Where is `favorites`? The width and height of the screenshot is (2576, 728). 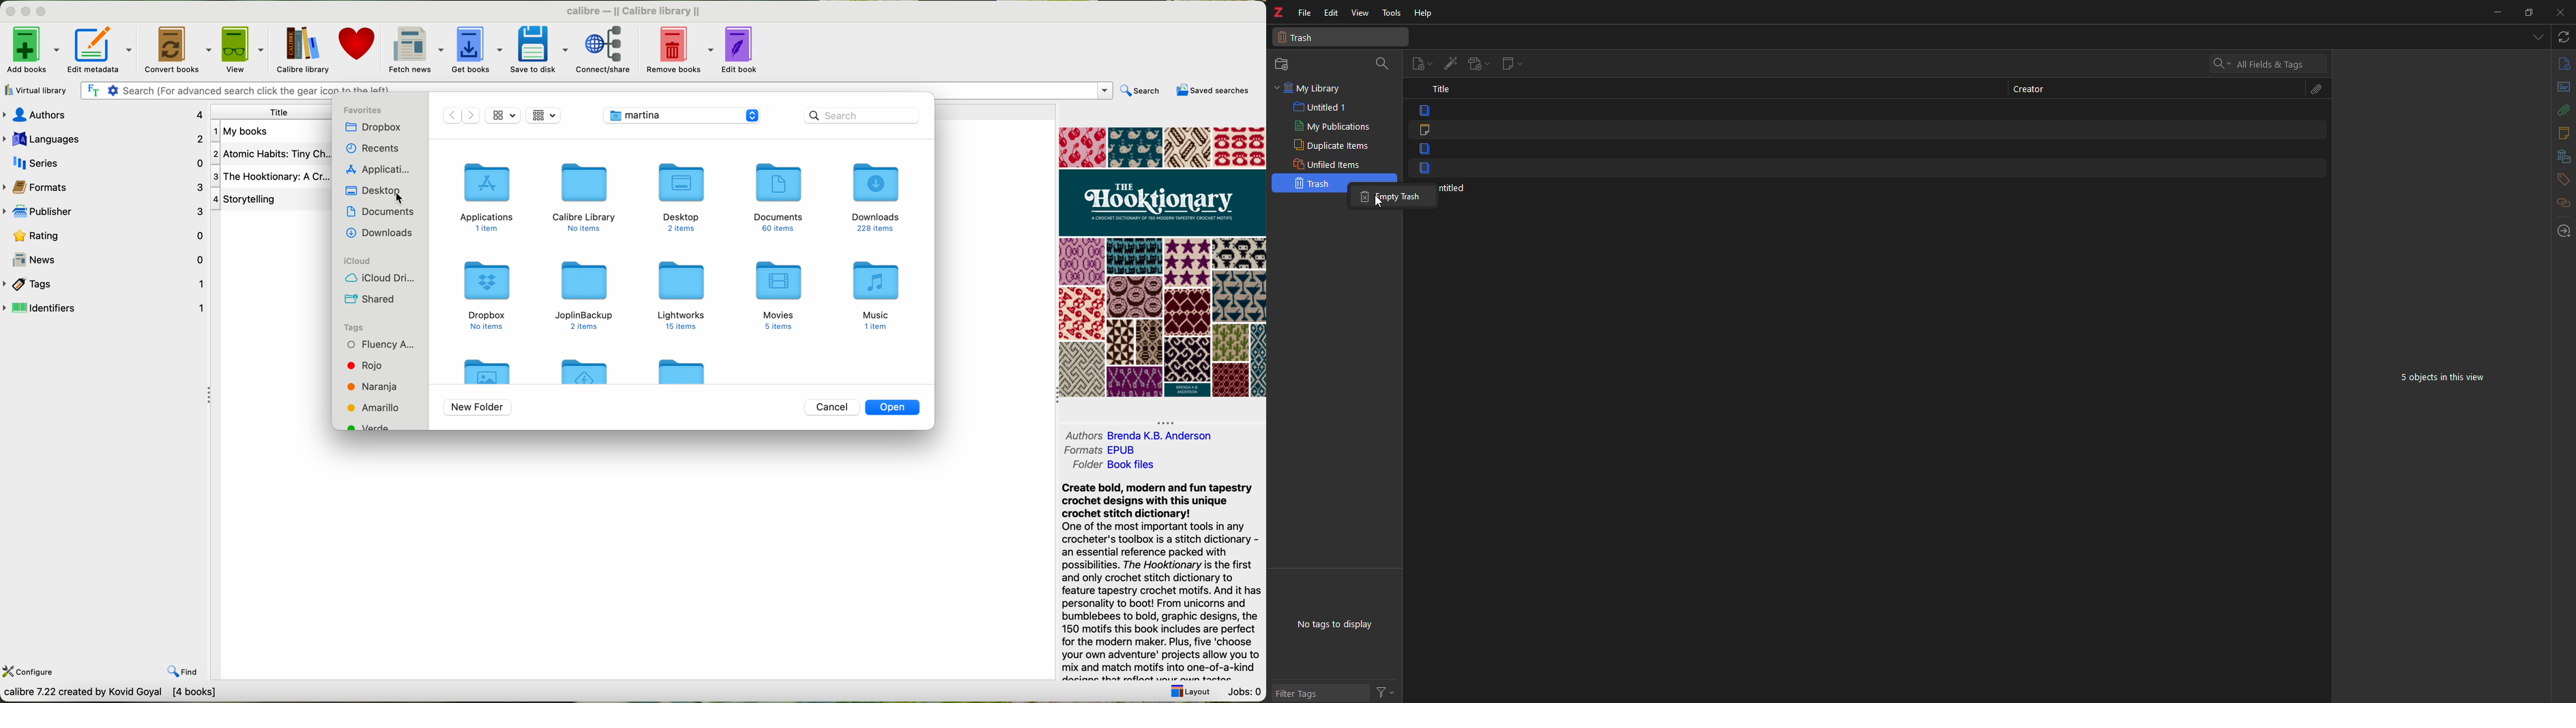
favorites is located at coordinates (366, 109).